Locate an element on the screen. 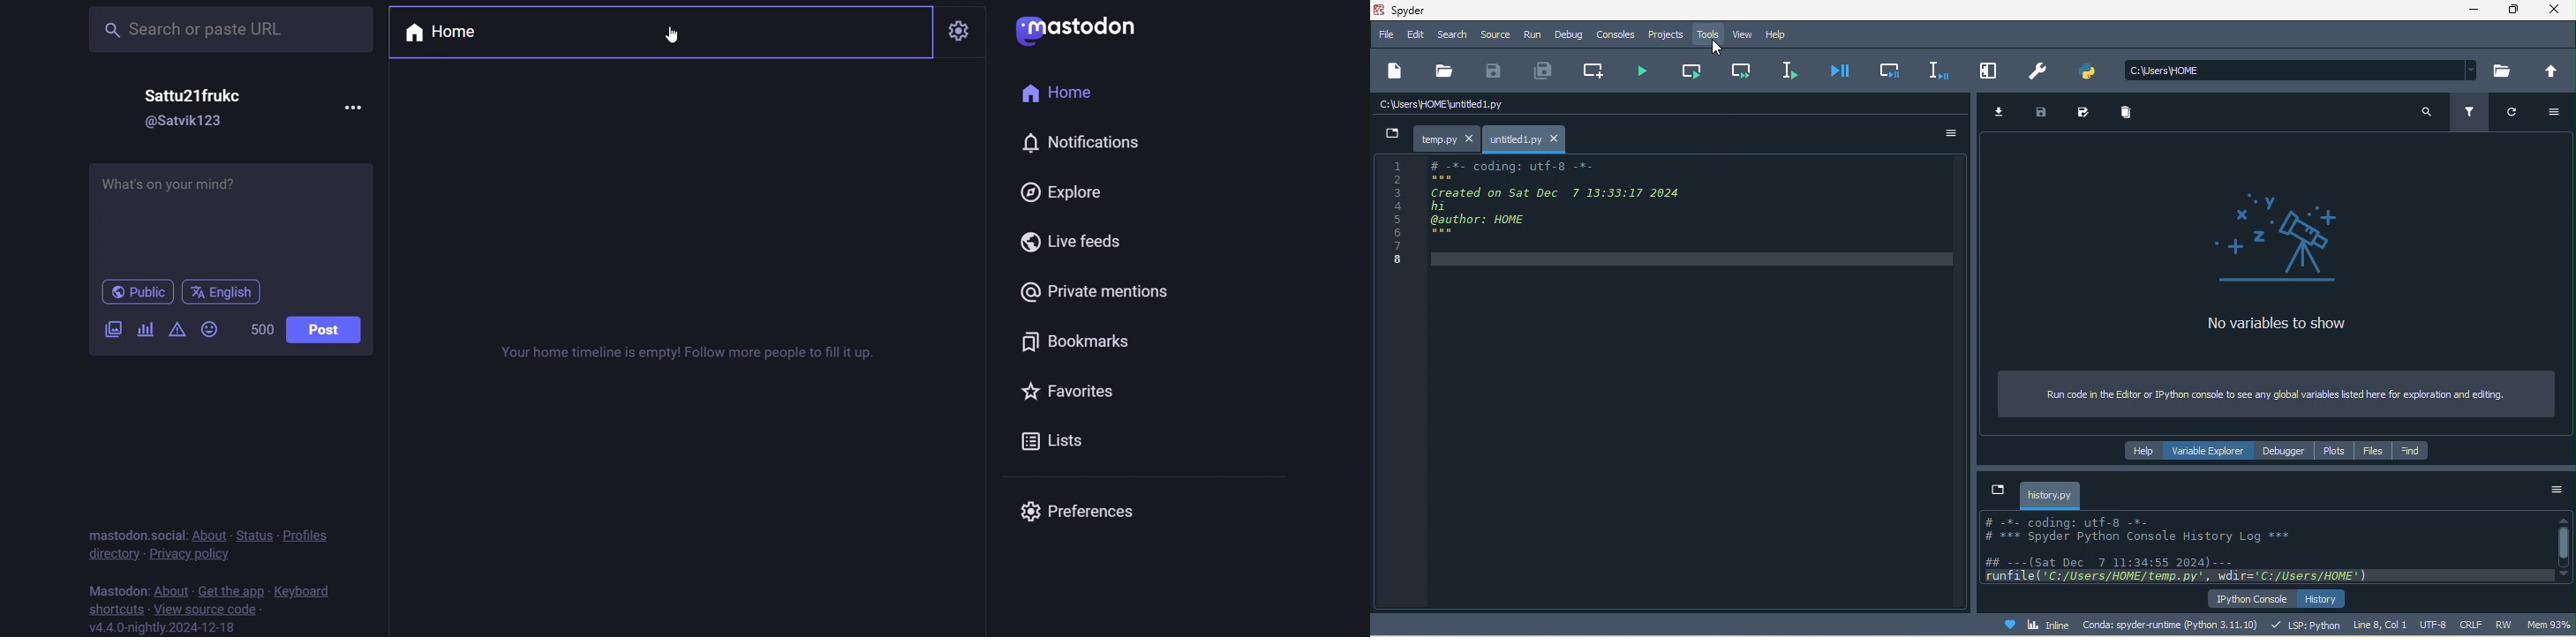  pythonpath manager is located at coordinates (2092, 75).